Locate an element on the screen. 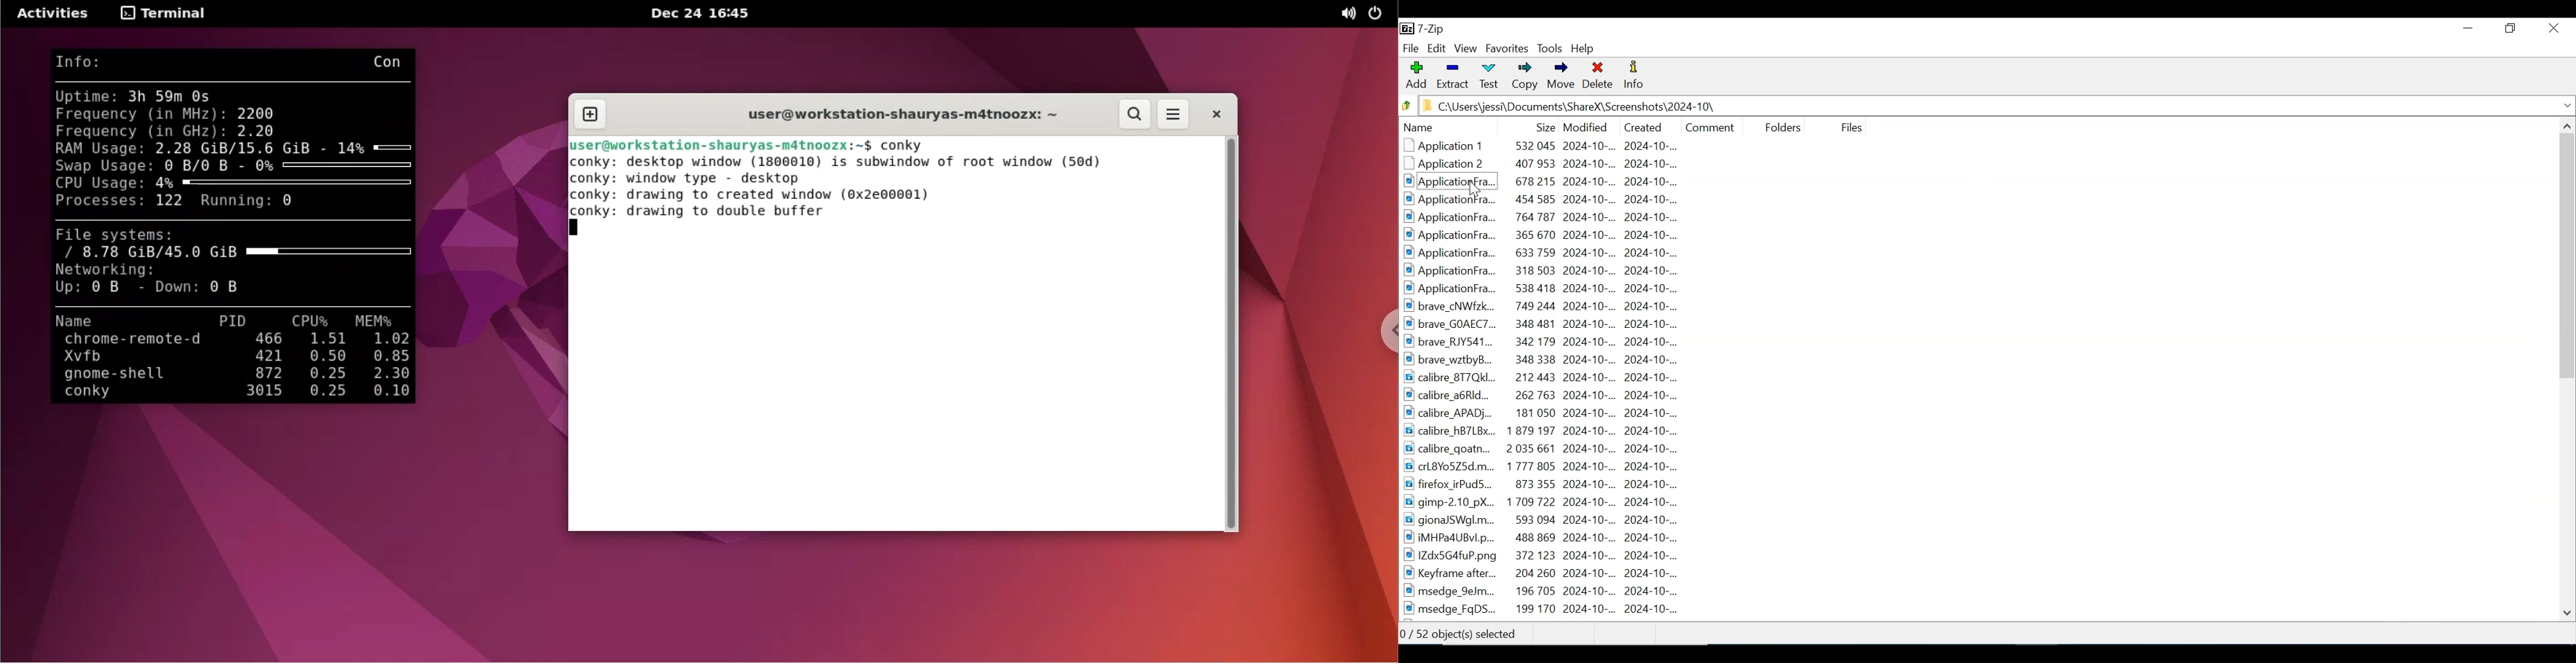 Image resolution: width=2576 pixels, height=672 pixels. Delete is located at coordinates (1598, 77).